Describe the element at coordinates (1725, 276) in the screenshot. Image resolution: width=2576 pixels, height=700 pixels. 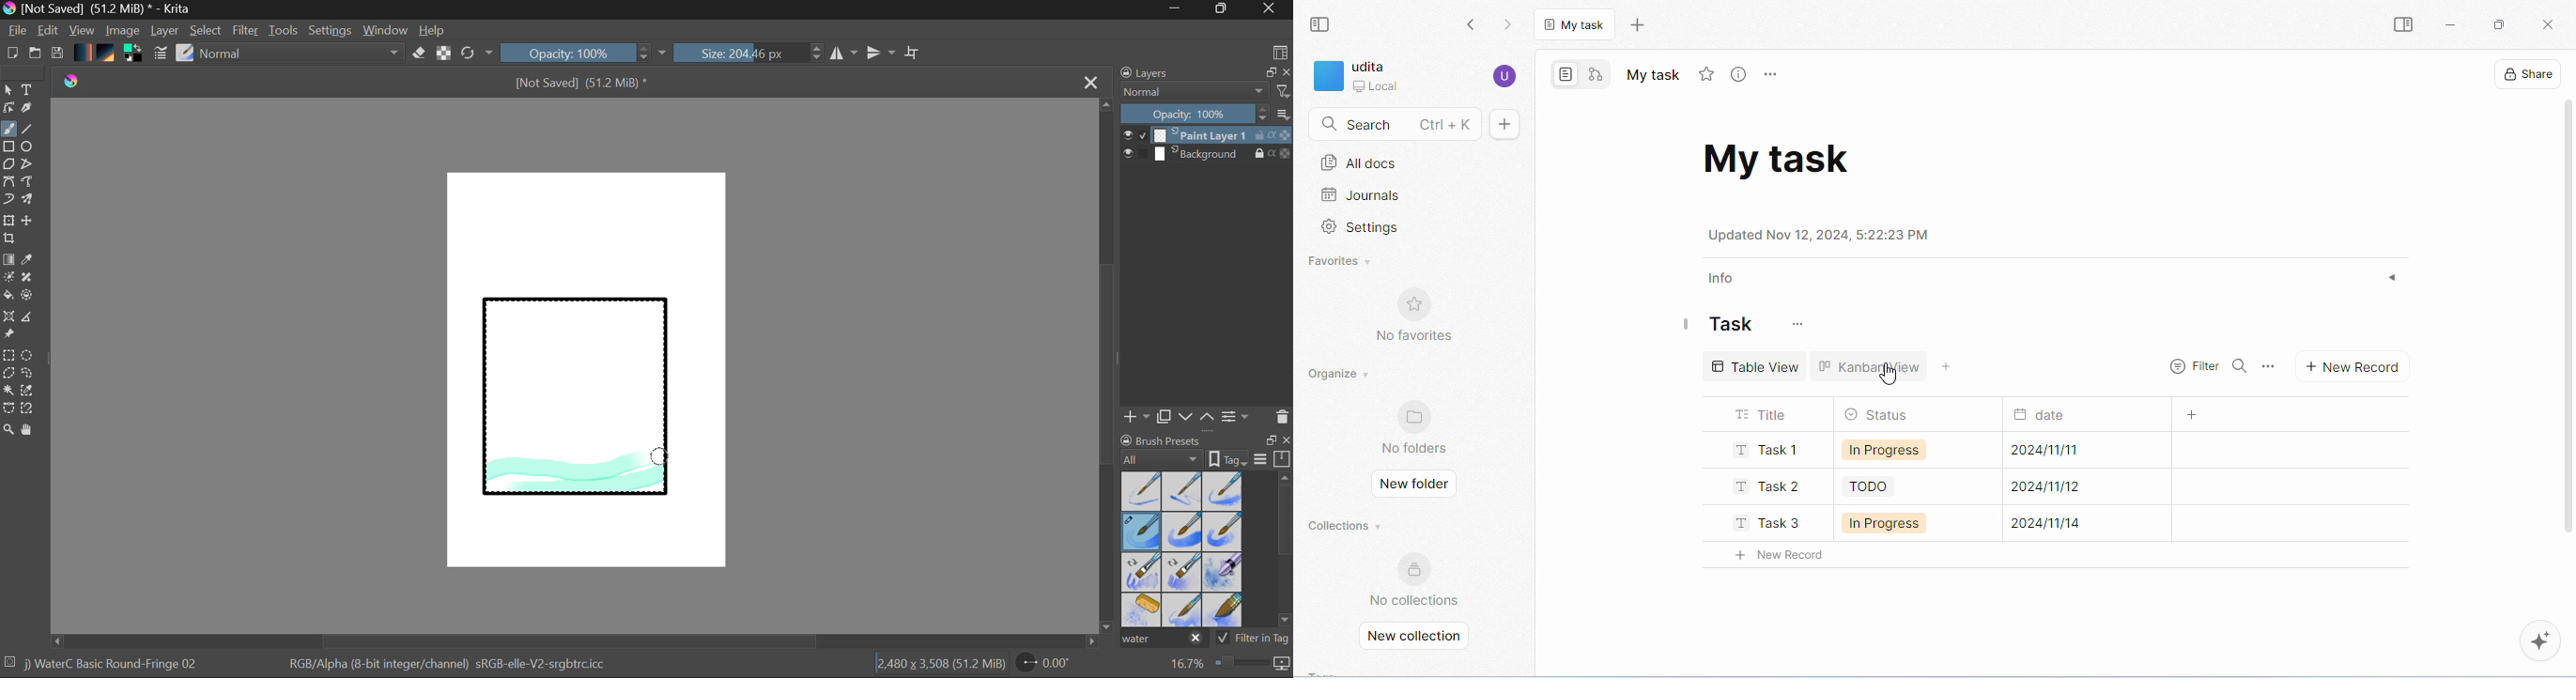
I see `info` at that location.